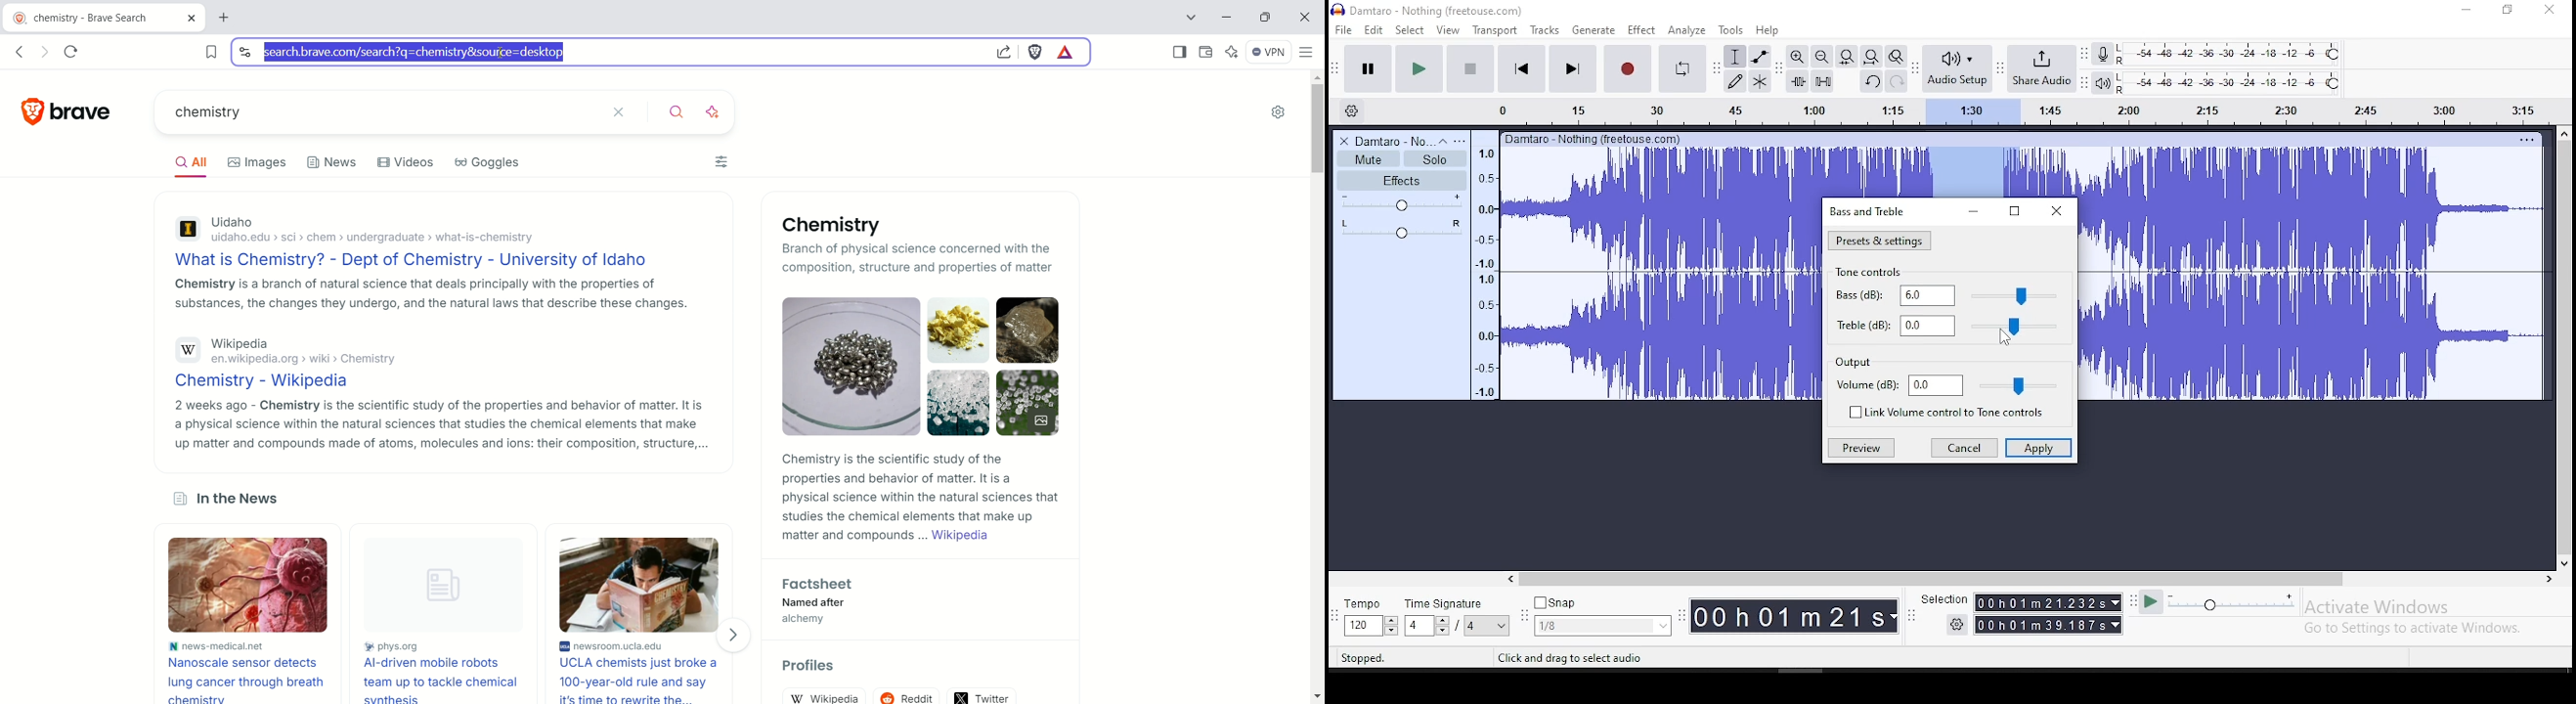 This screenshot has width=2576, height=728. What do you see at coordinates (921, 498) in the screenshot?
I see `Chemistry is the scientific study of the properties and behavior of matter. It is a physical science within the natural sciences that studies the chemical elements that make up matter and compounds ... Wikipedia` at bounding box center [921, 498].